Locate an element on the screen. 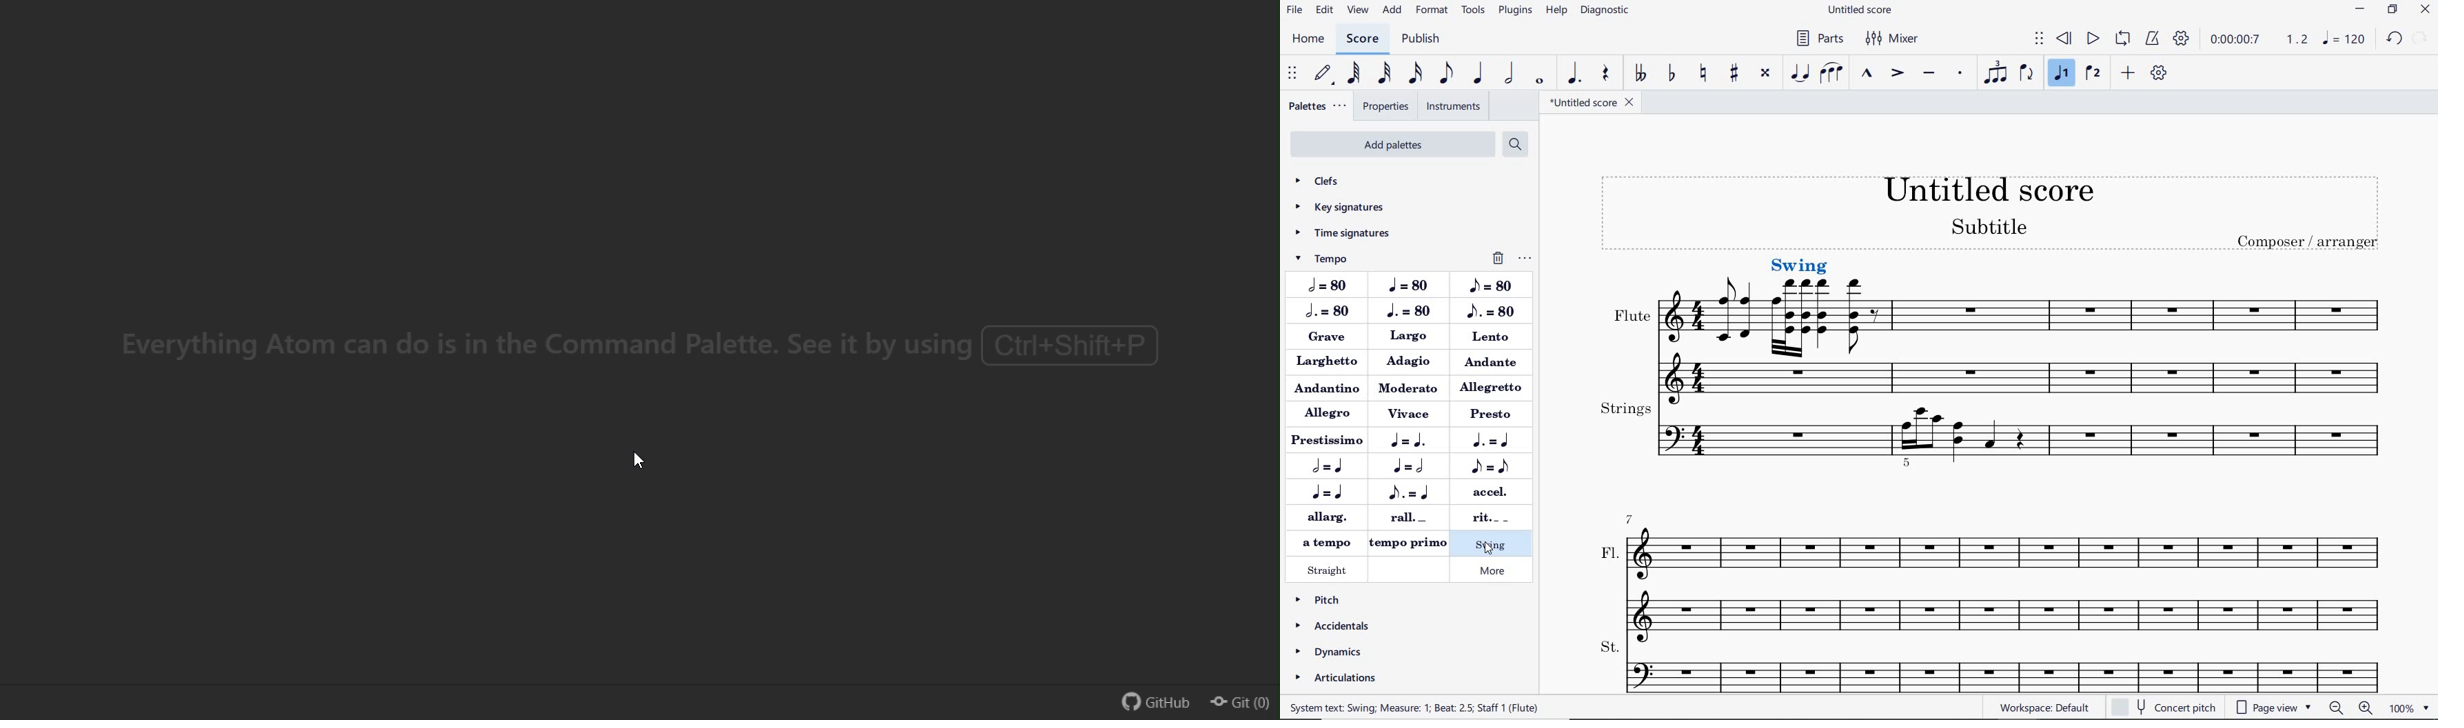 The height and width of the screenshot is (728, 2464). cursor is located at coordinates (631, 460).